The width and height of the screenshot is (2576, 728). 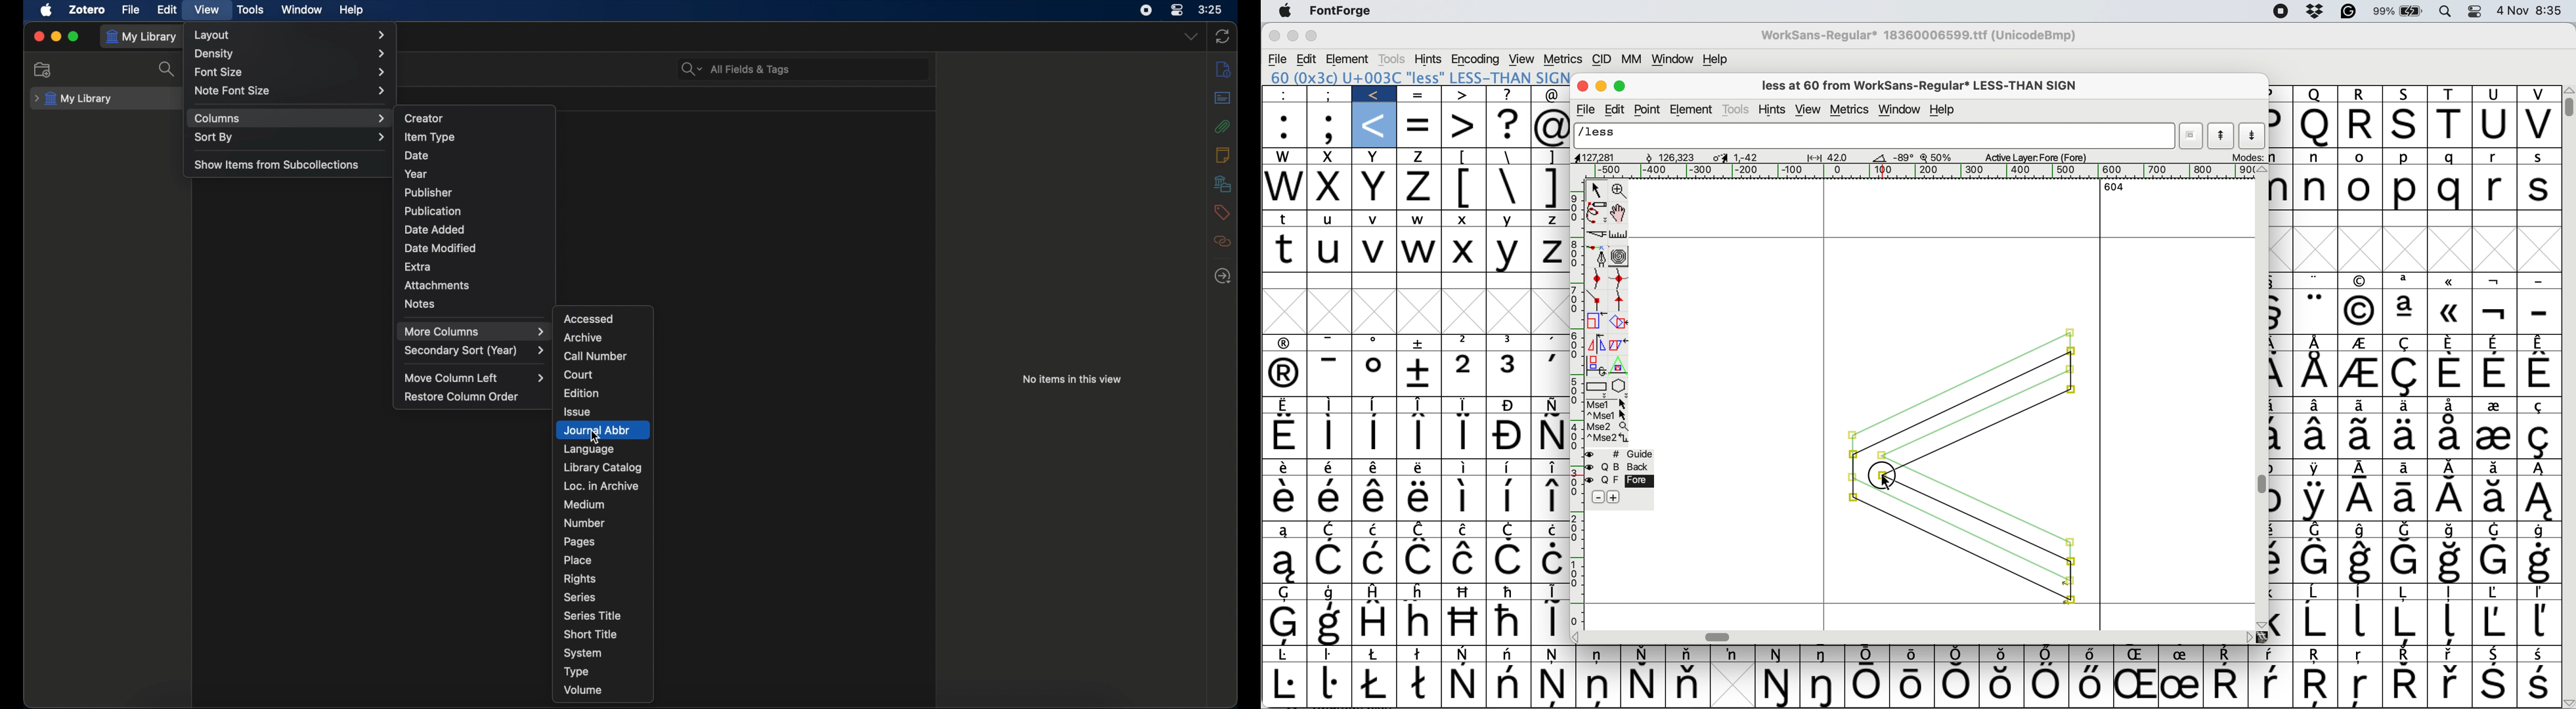 What do you see at coordinates (1223, 276) in the screenshot?
I see `locate` at bounding box center [1223, 276].